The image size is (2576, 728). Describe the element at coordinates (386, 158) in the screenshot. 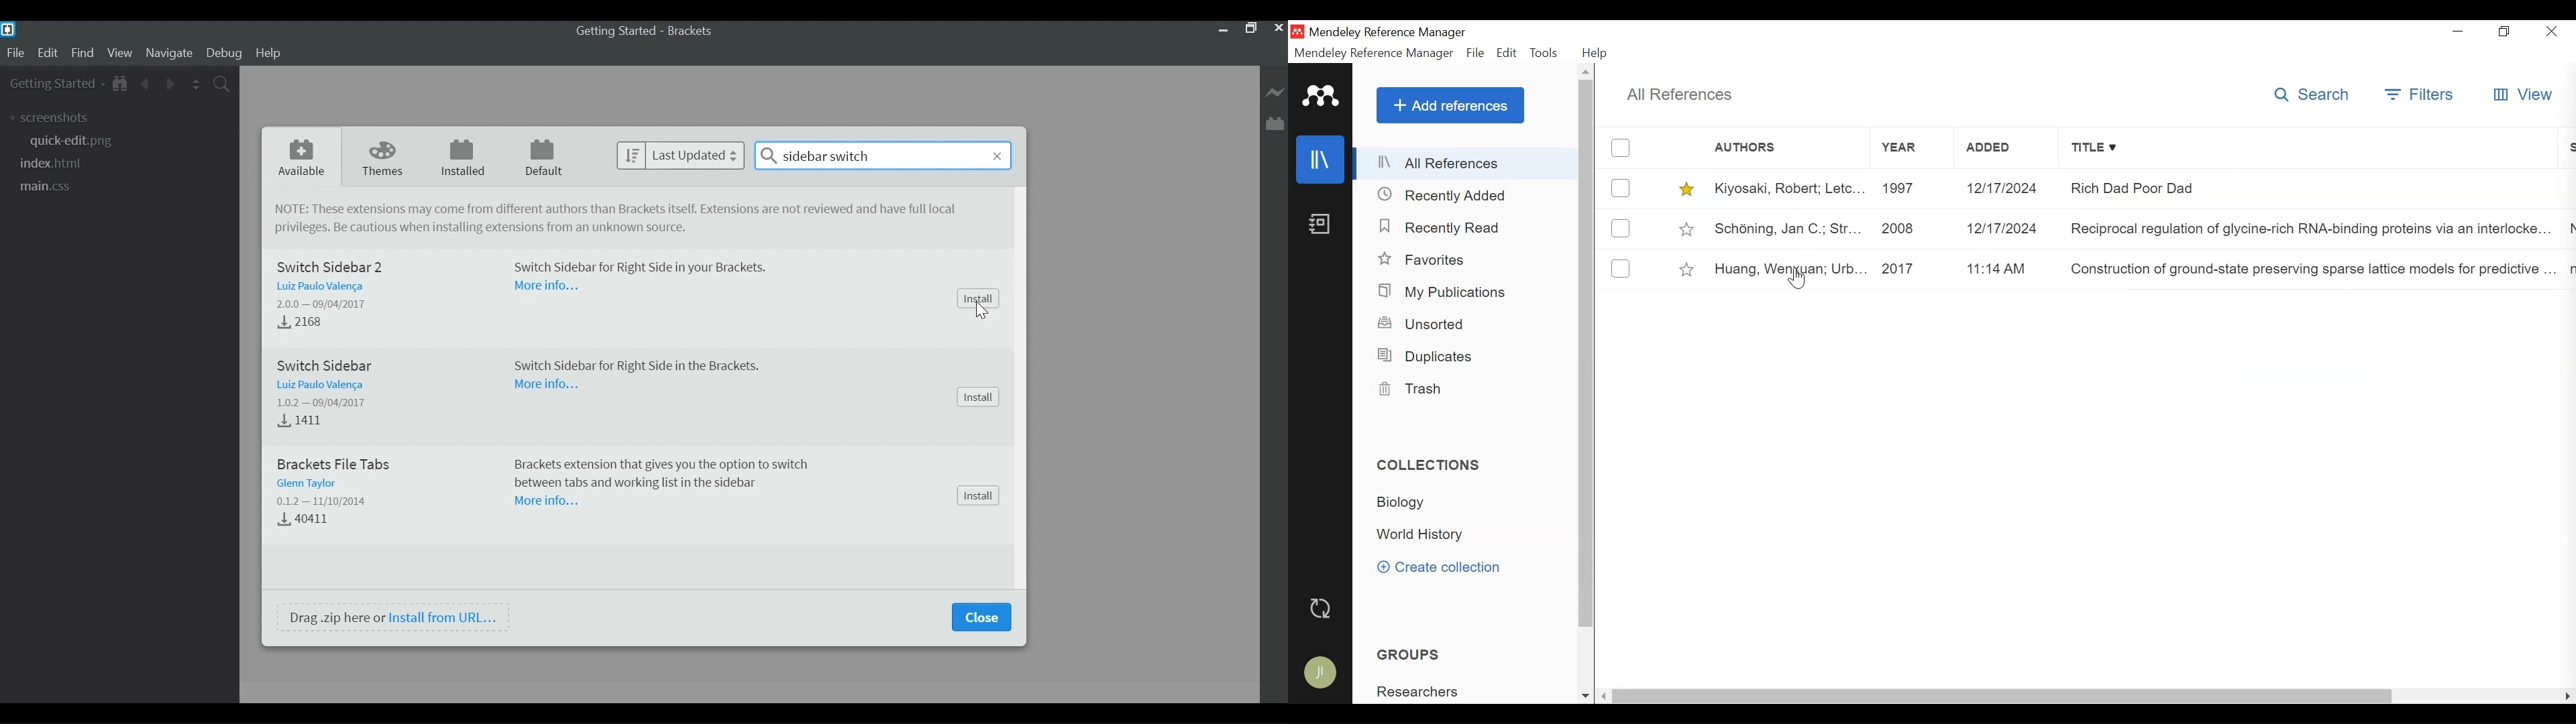

I see `Theme` at that location.